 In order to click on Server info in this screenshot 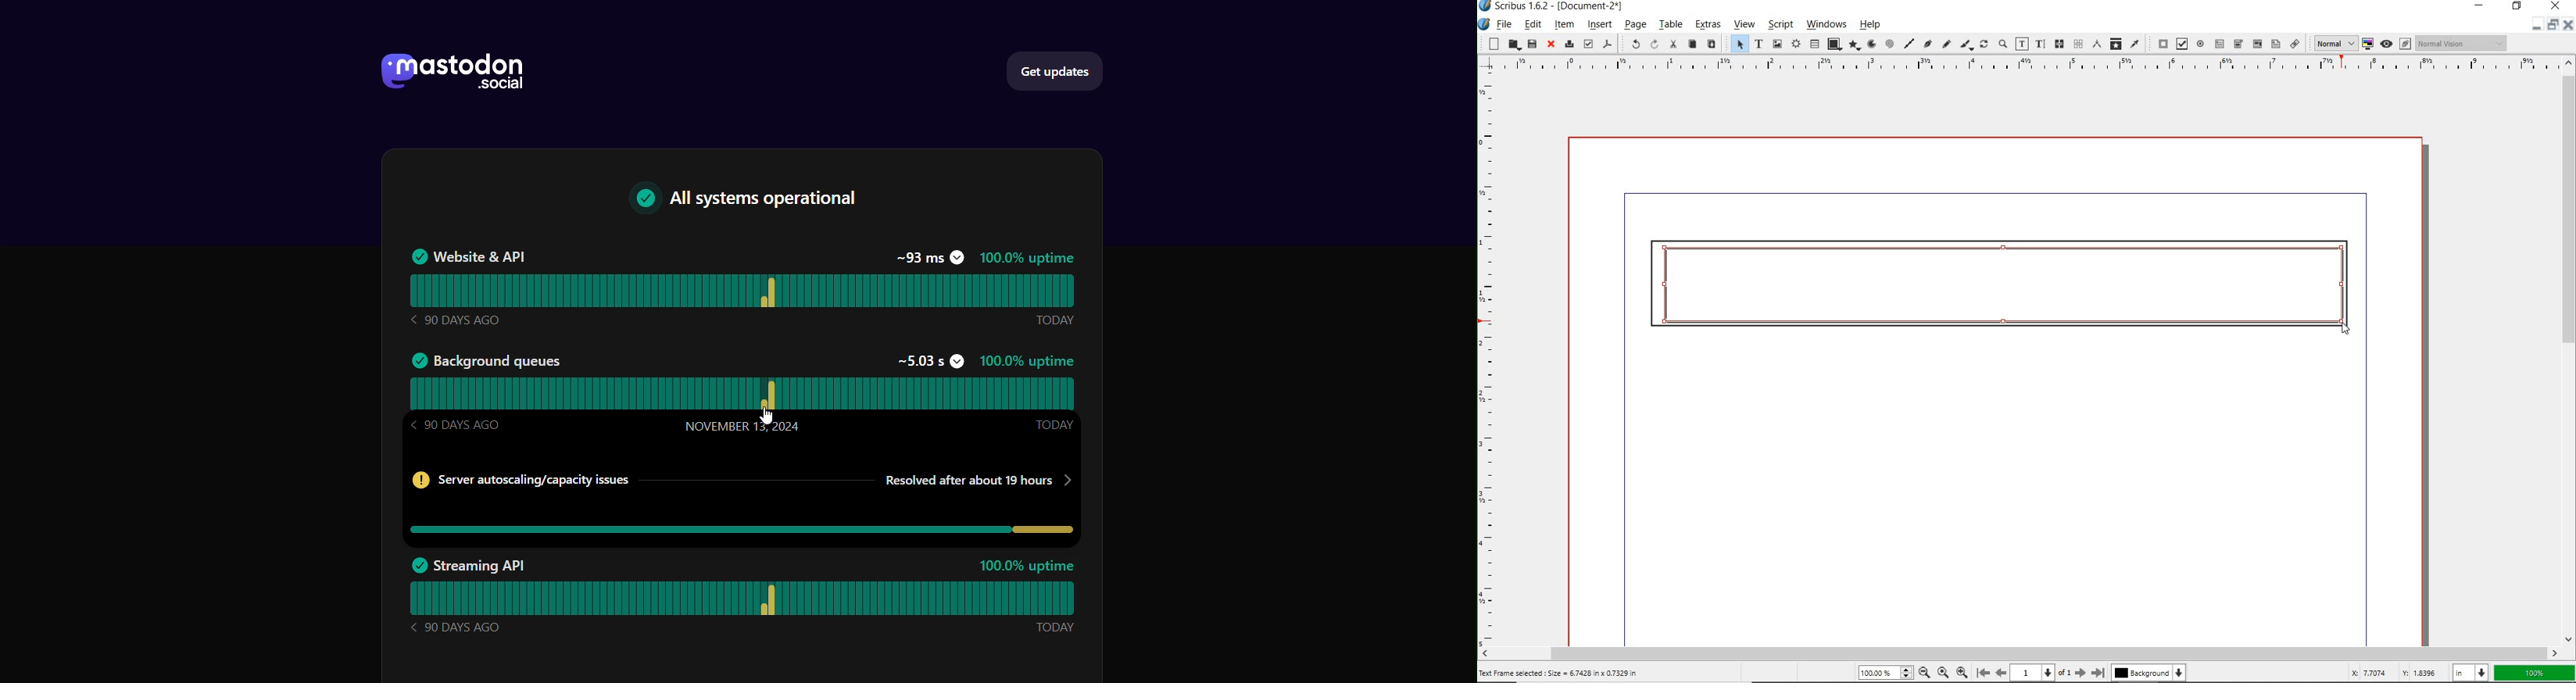, I will do `click(521, 480)`.